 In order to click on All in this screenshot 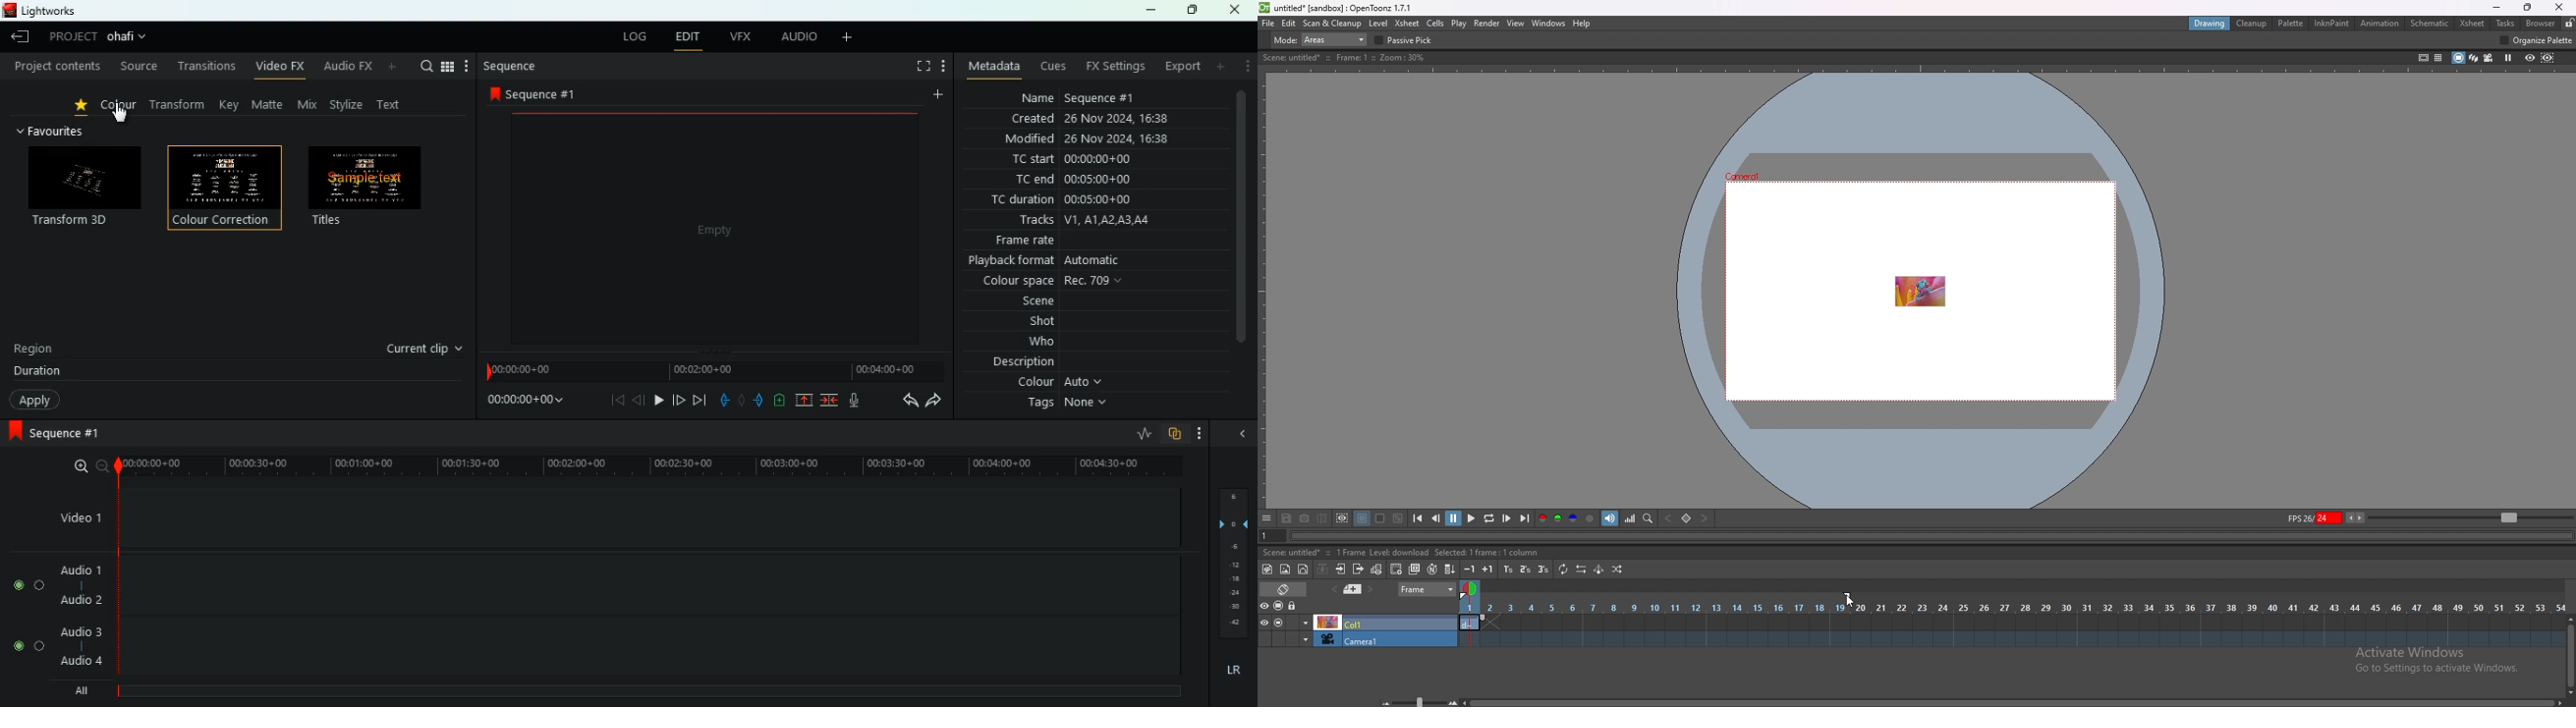, I will do `click(84, 687)`.